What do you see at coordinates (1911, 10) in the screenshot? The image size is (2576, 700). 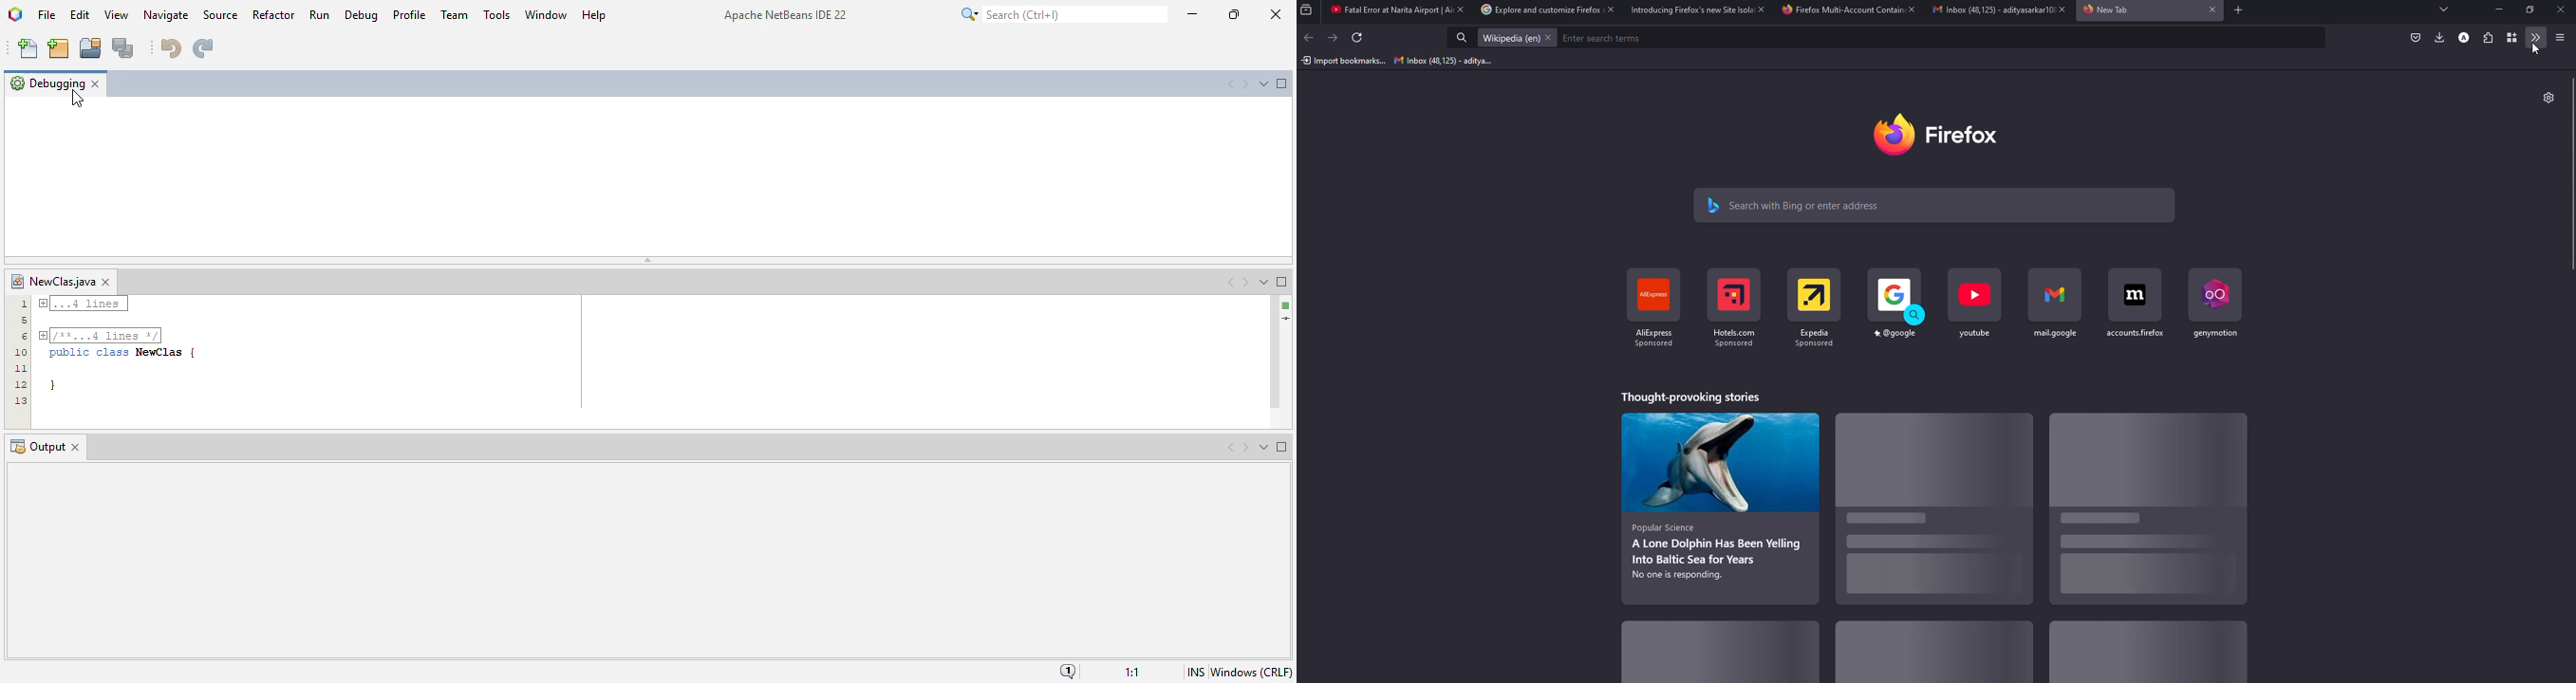 I see `close` at bounding box center [1911, 10].